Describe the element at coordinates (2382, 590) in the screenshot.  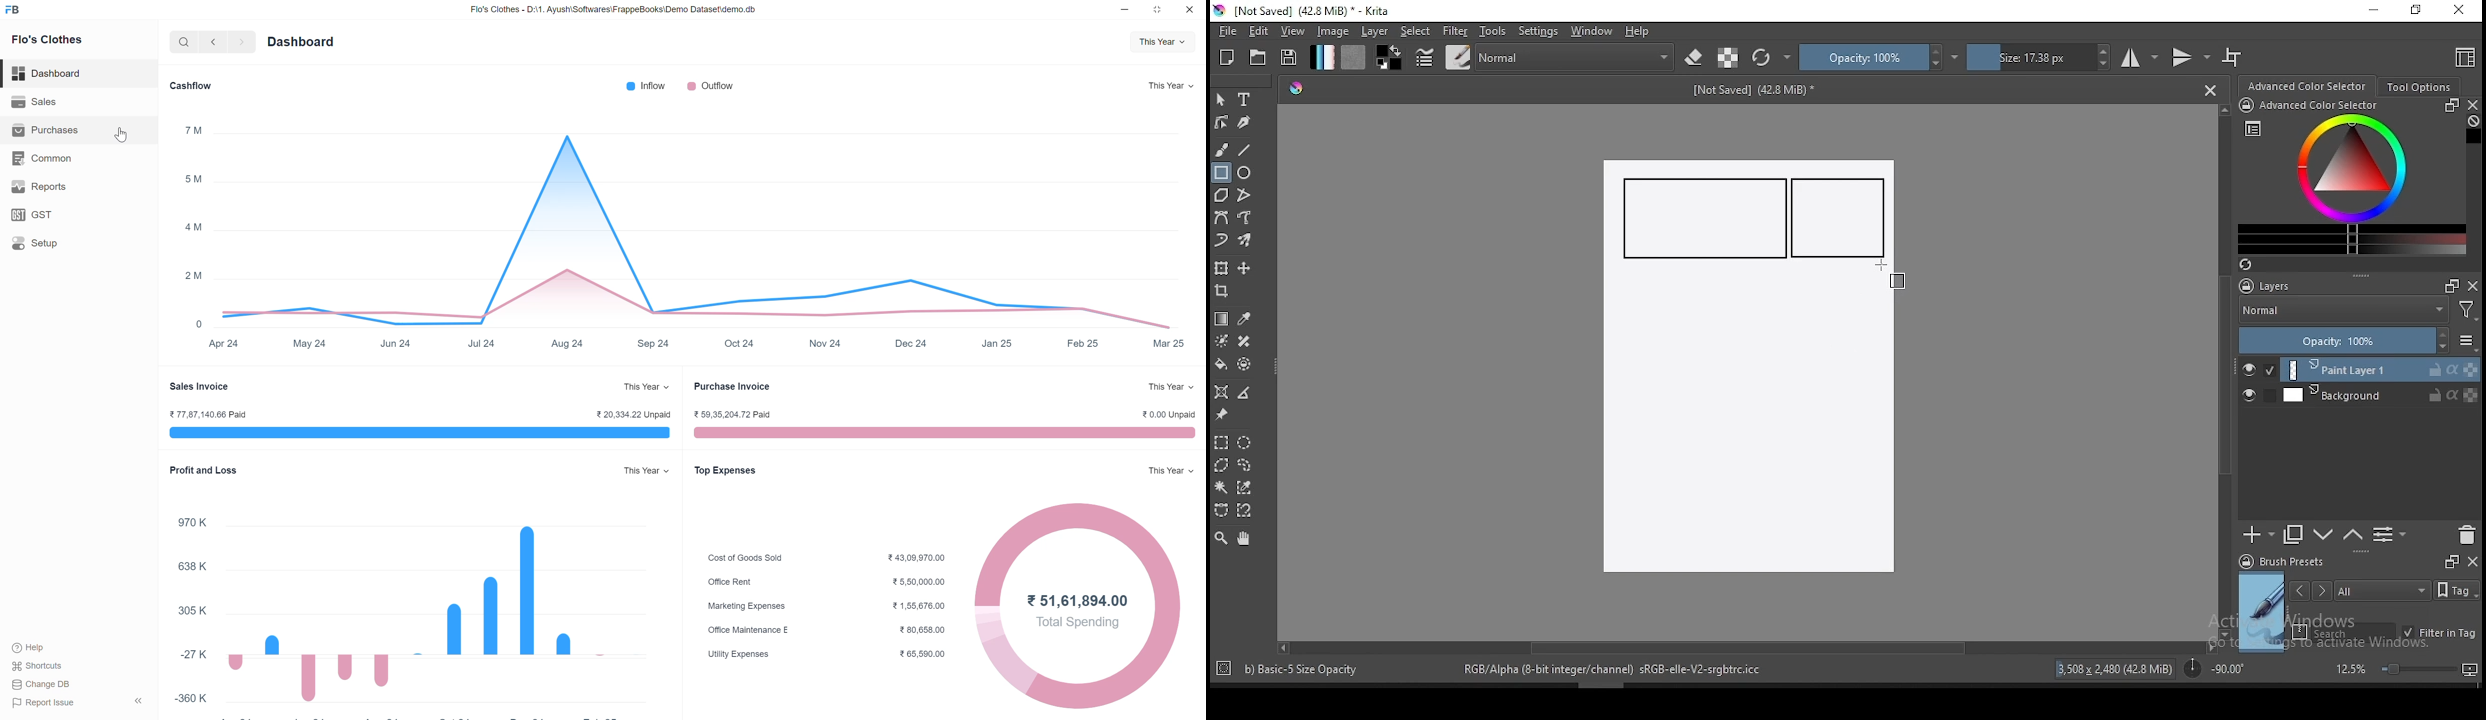
I see `tags` at that location.